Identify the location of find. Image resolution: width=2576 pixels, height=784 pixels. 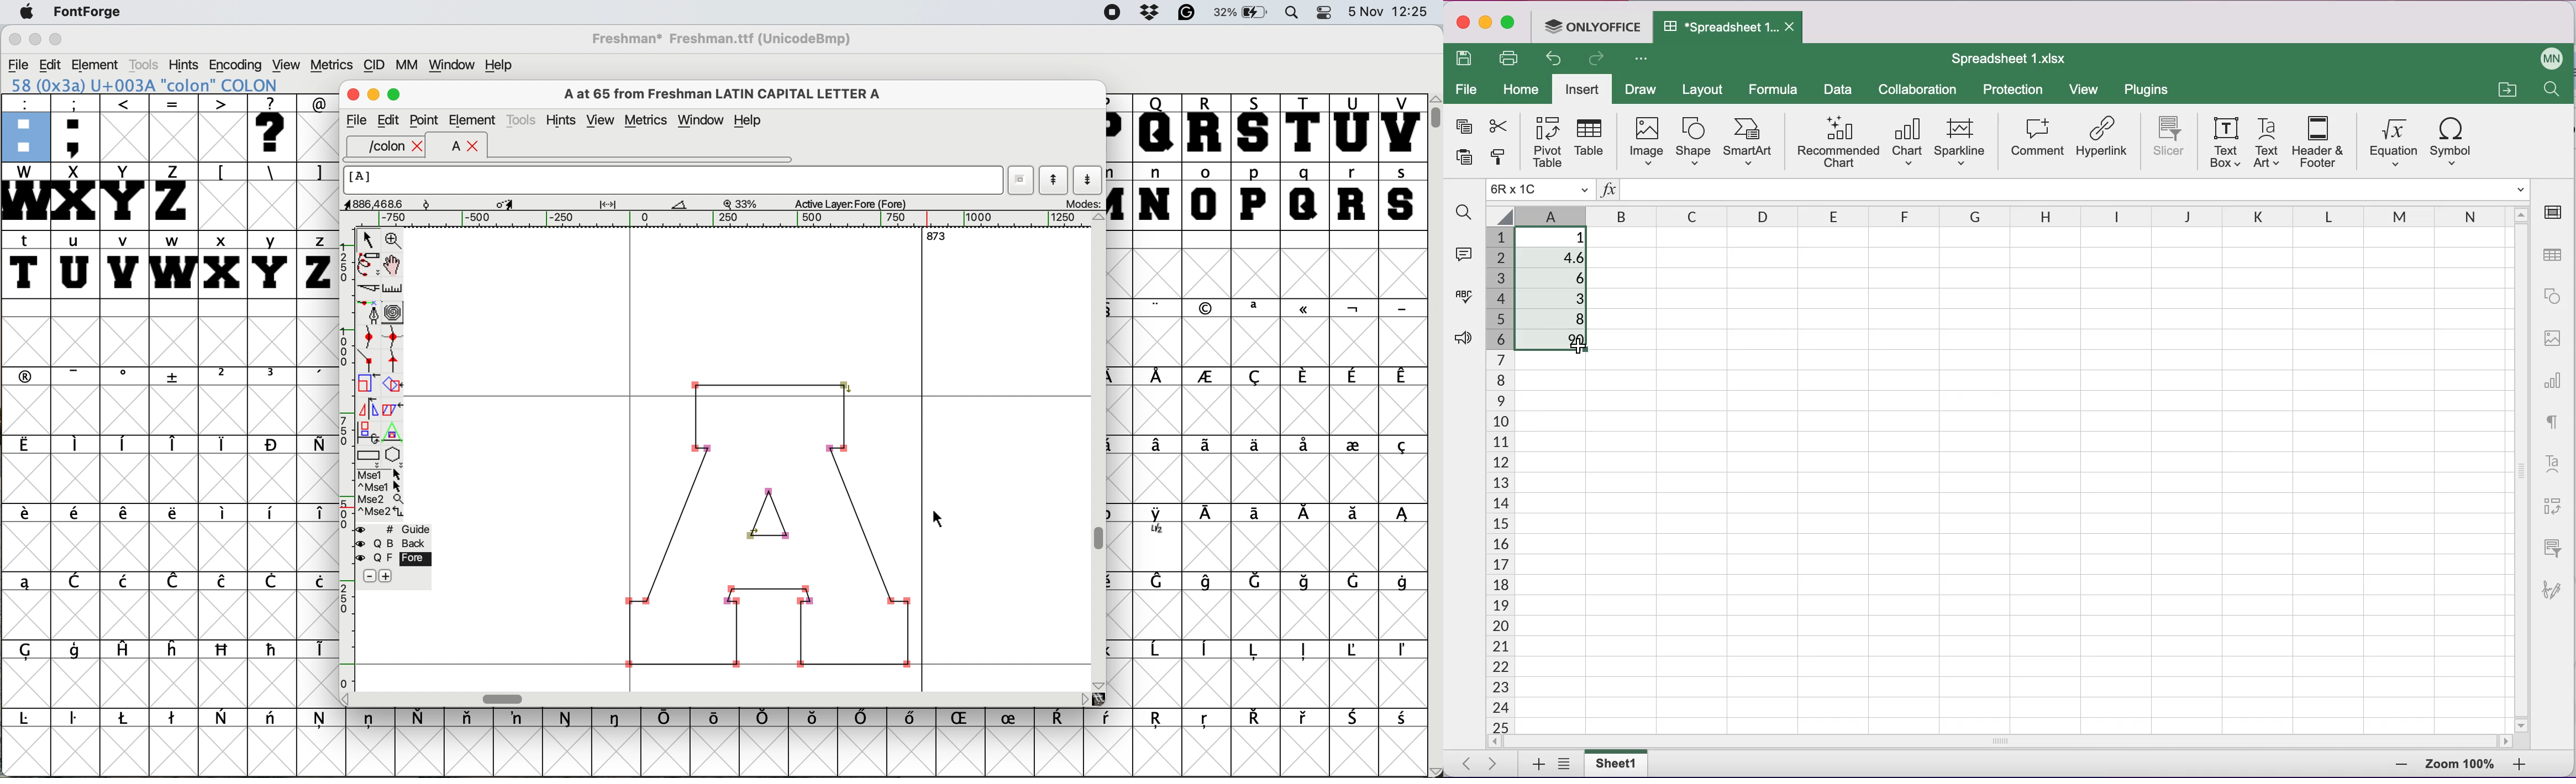
(2547, 90).